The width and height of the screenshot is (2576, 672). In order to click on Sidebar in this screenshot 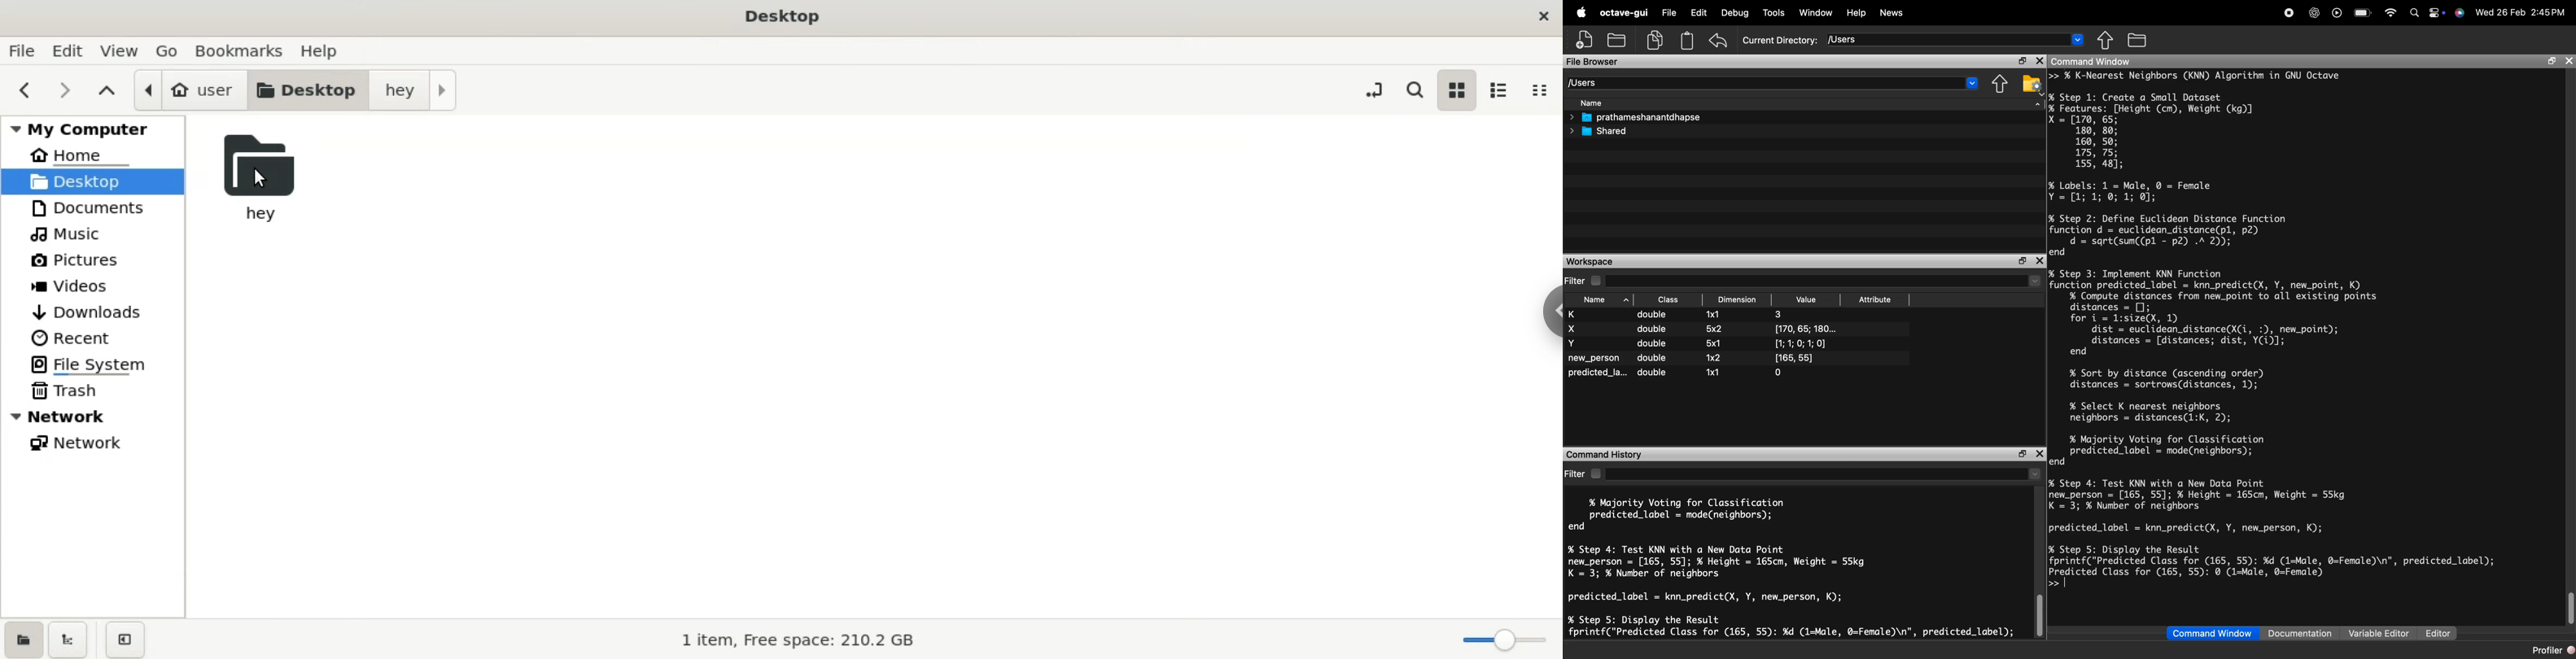, I will do `click(1549, 312)`.